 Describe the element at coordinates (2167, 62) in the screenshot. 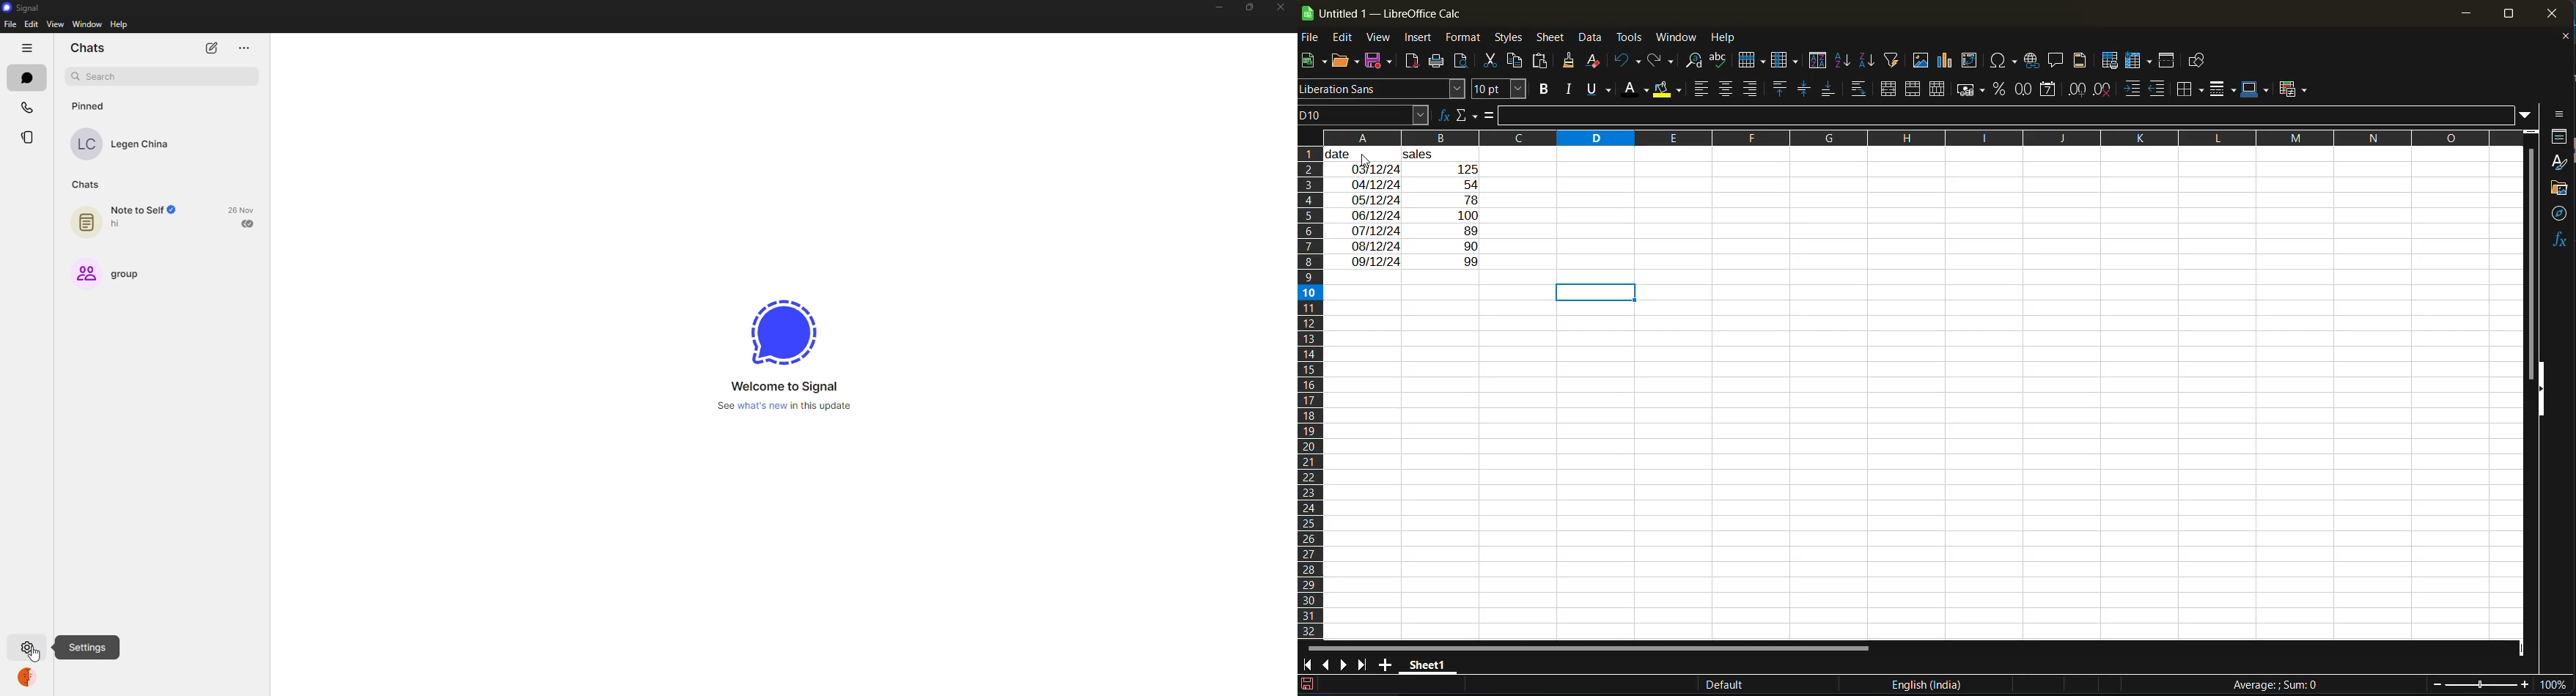

I see `split window` at that location.